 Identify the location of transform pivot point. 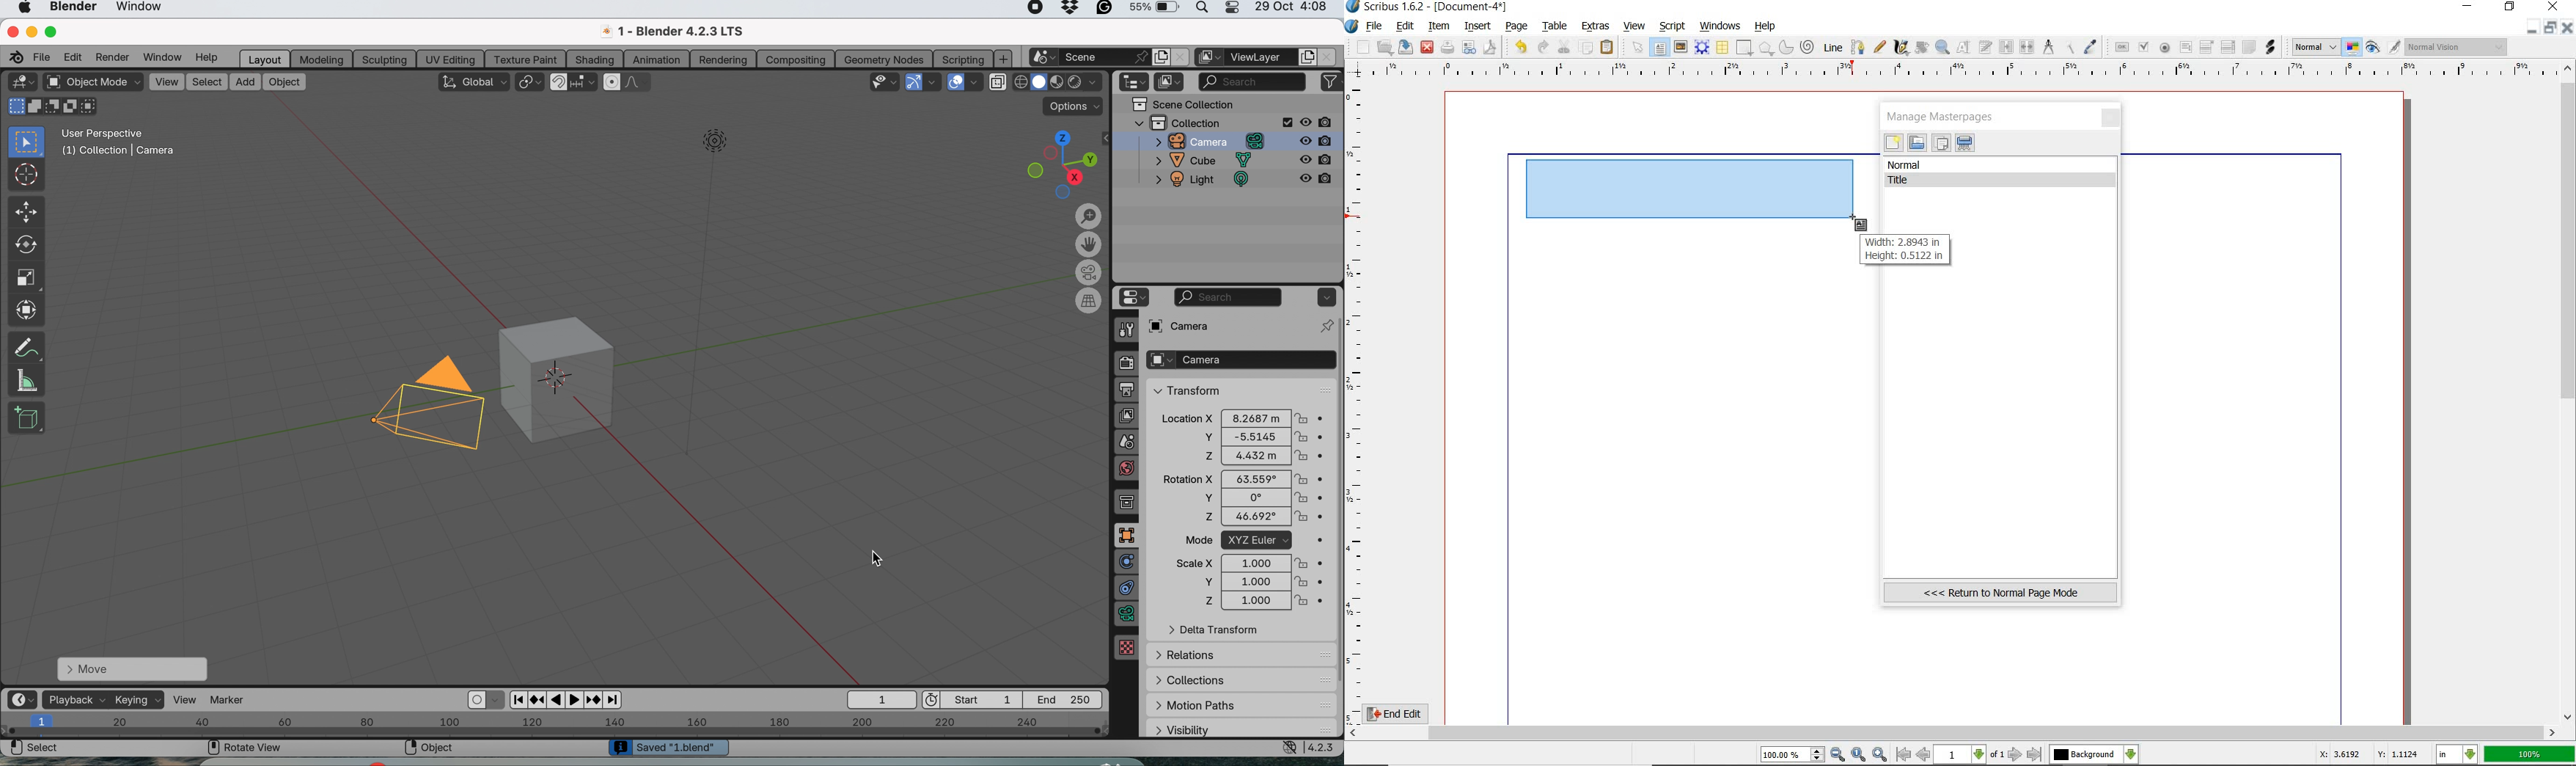
(529, 84).